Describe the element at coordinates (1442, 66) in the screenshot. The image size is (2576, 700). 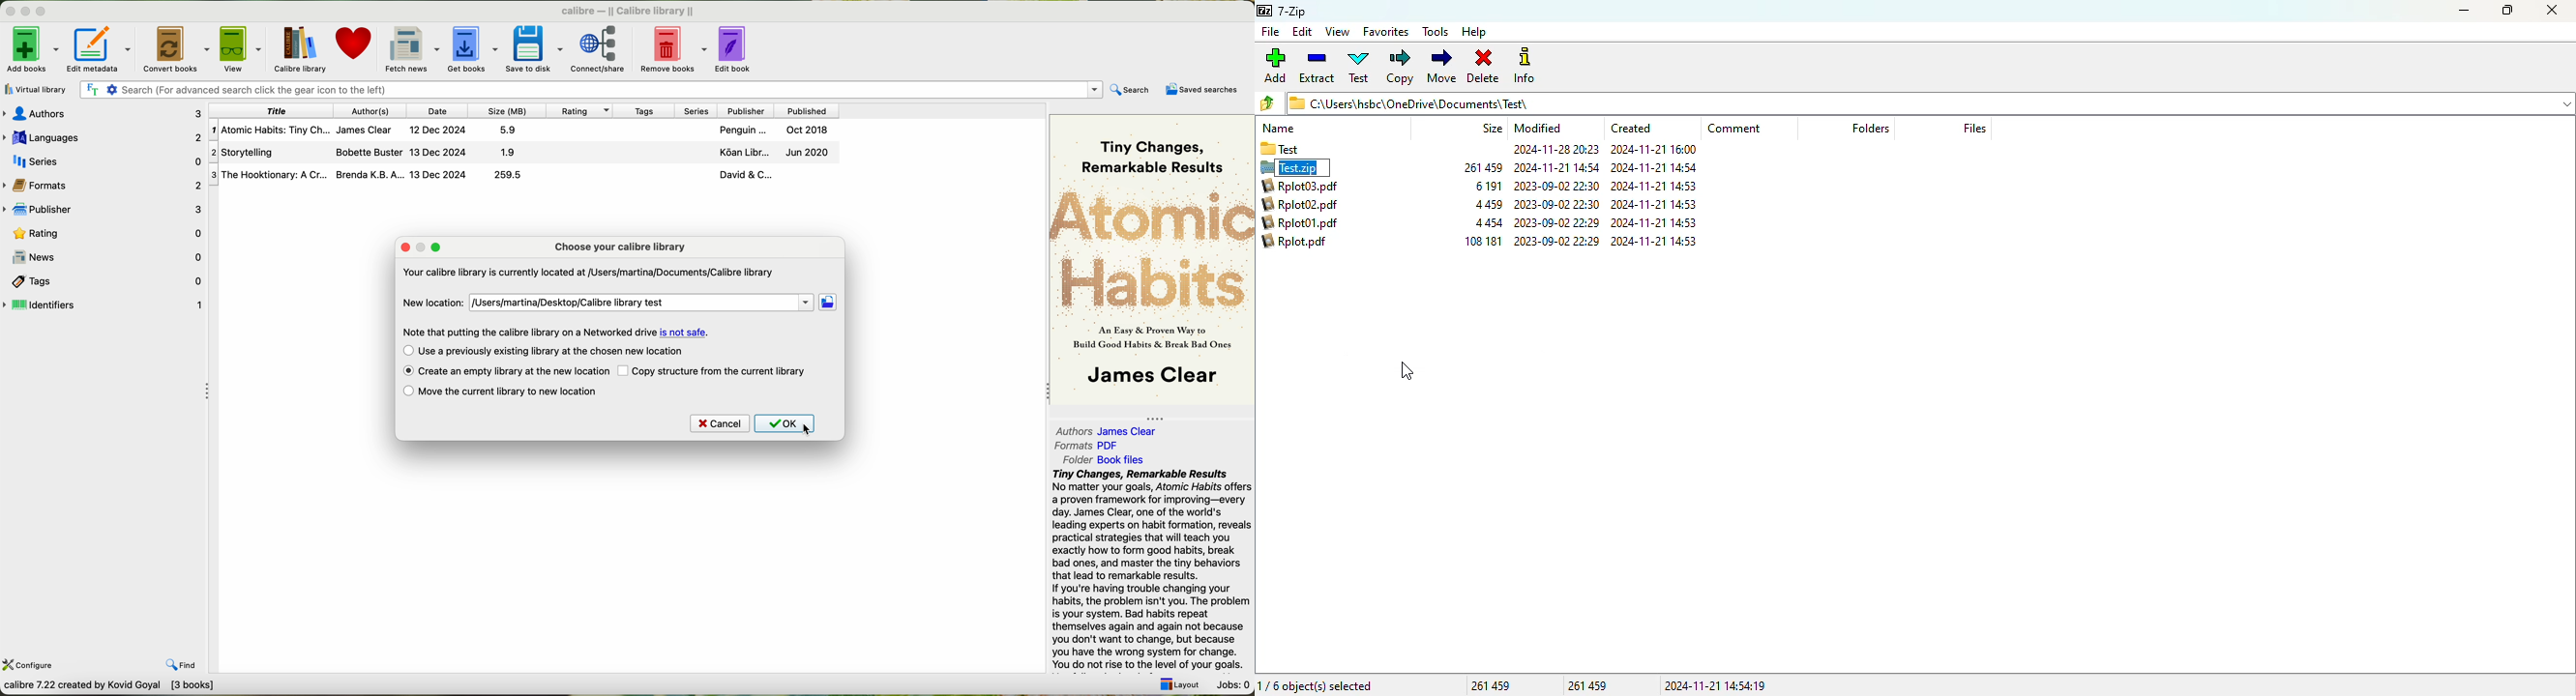
I see `move` at that location.